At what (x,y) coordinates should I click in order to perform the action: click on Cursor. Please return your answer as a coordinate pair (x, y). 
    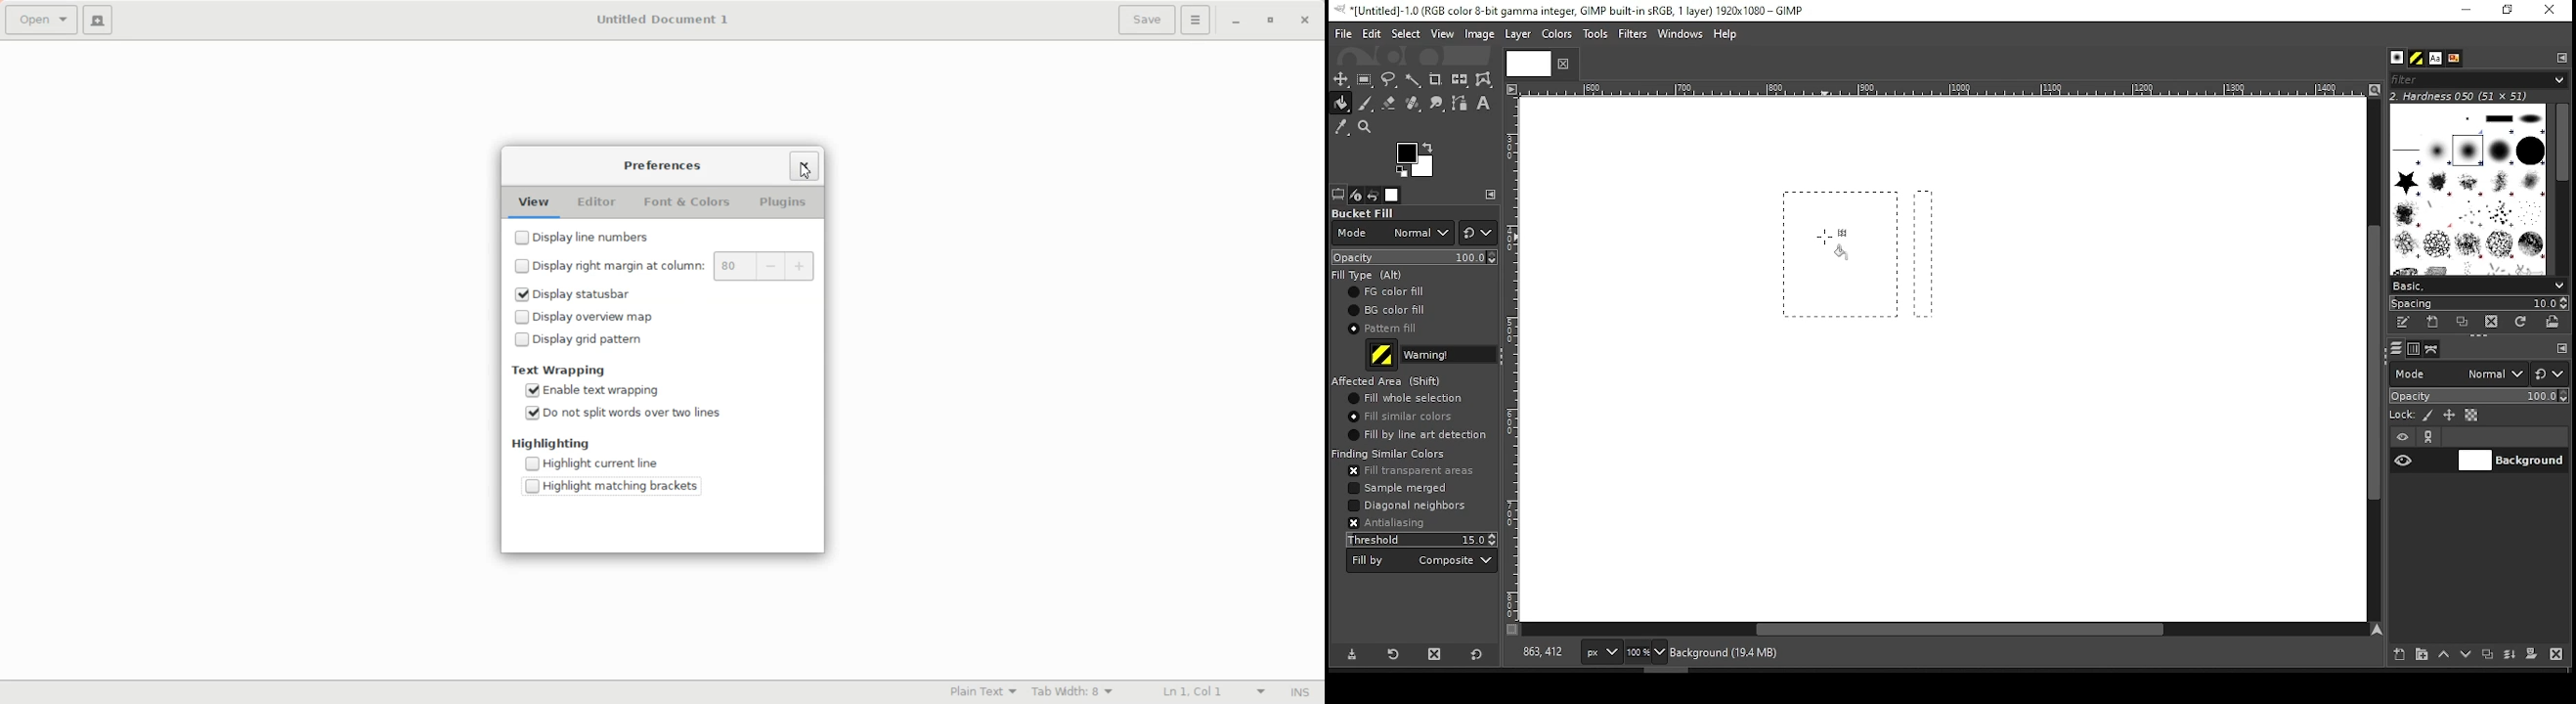
    Looking at the image, I should click on (807, 170).